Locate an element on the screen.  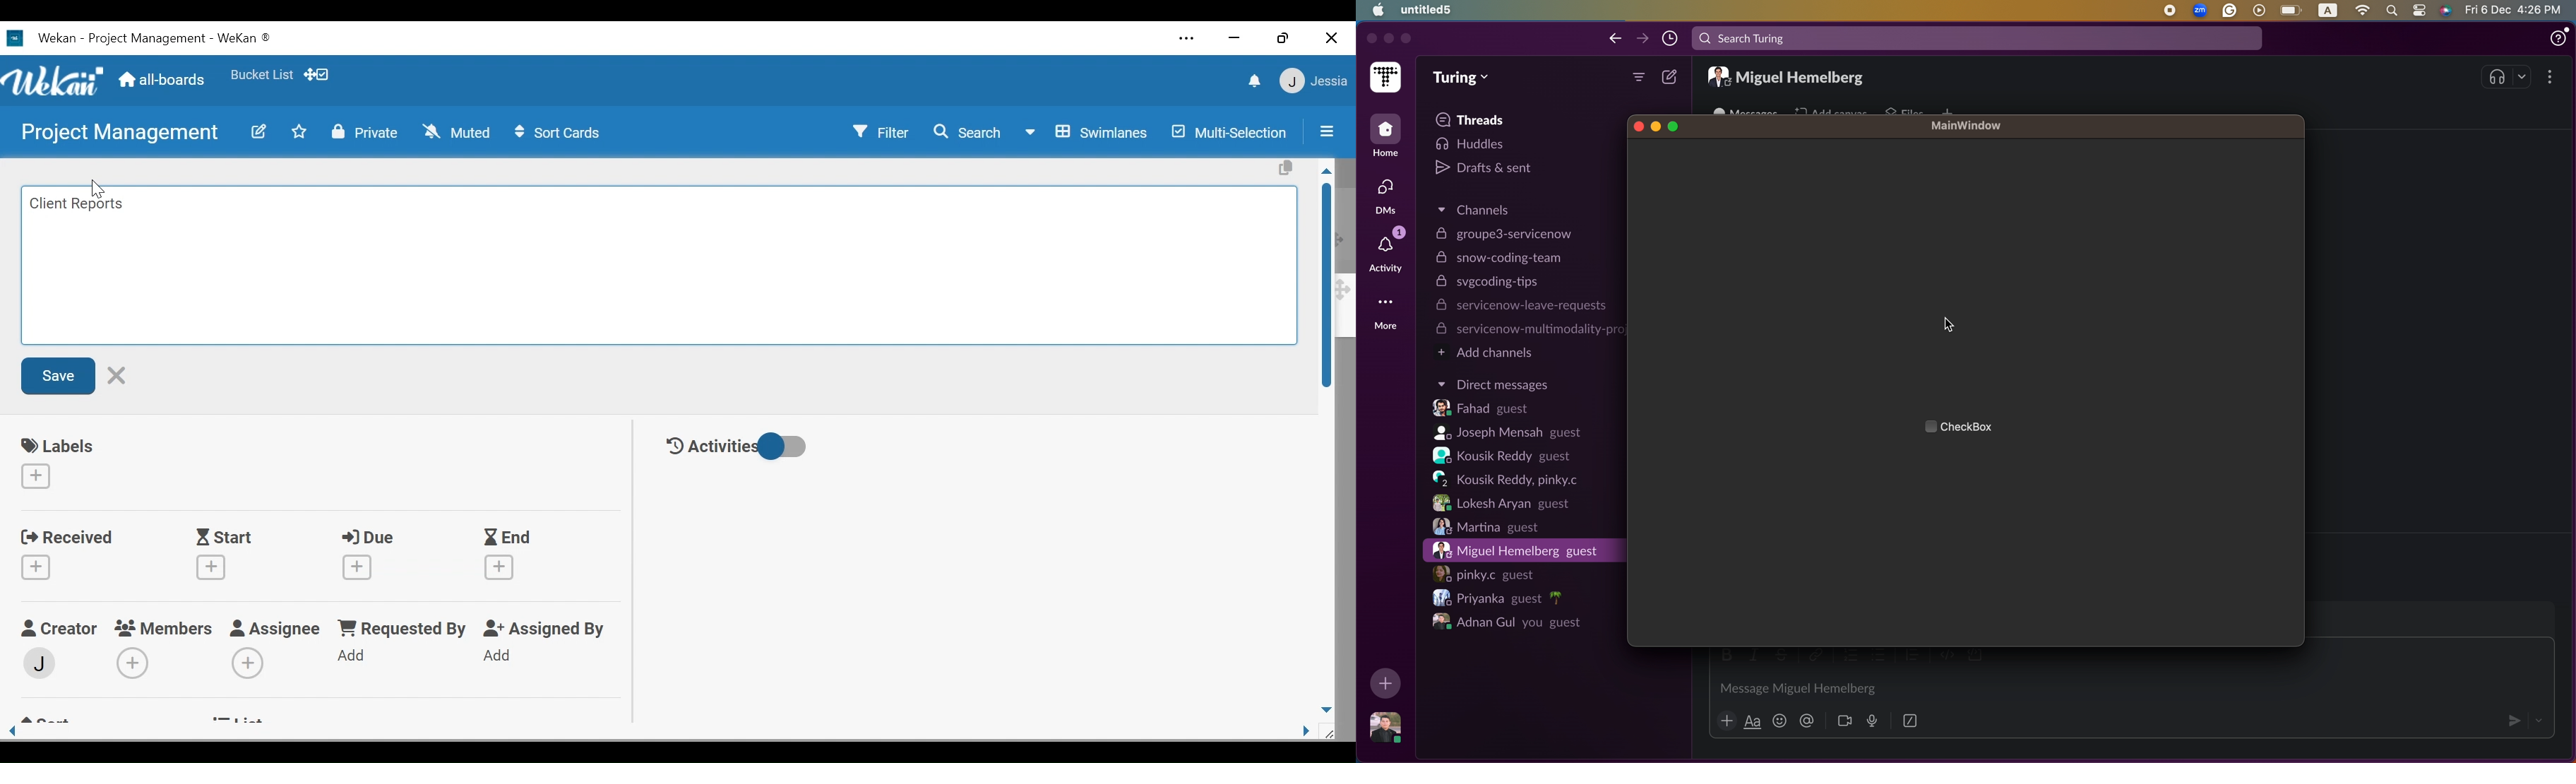
Drafts and sent is located at coordinates (1487, 170).